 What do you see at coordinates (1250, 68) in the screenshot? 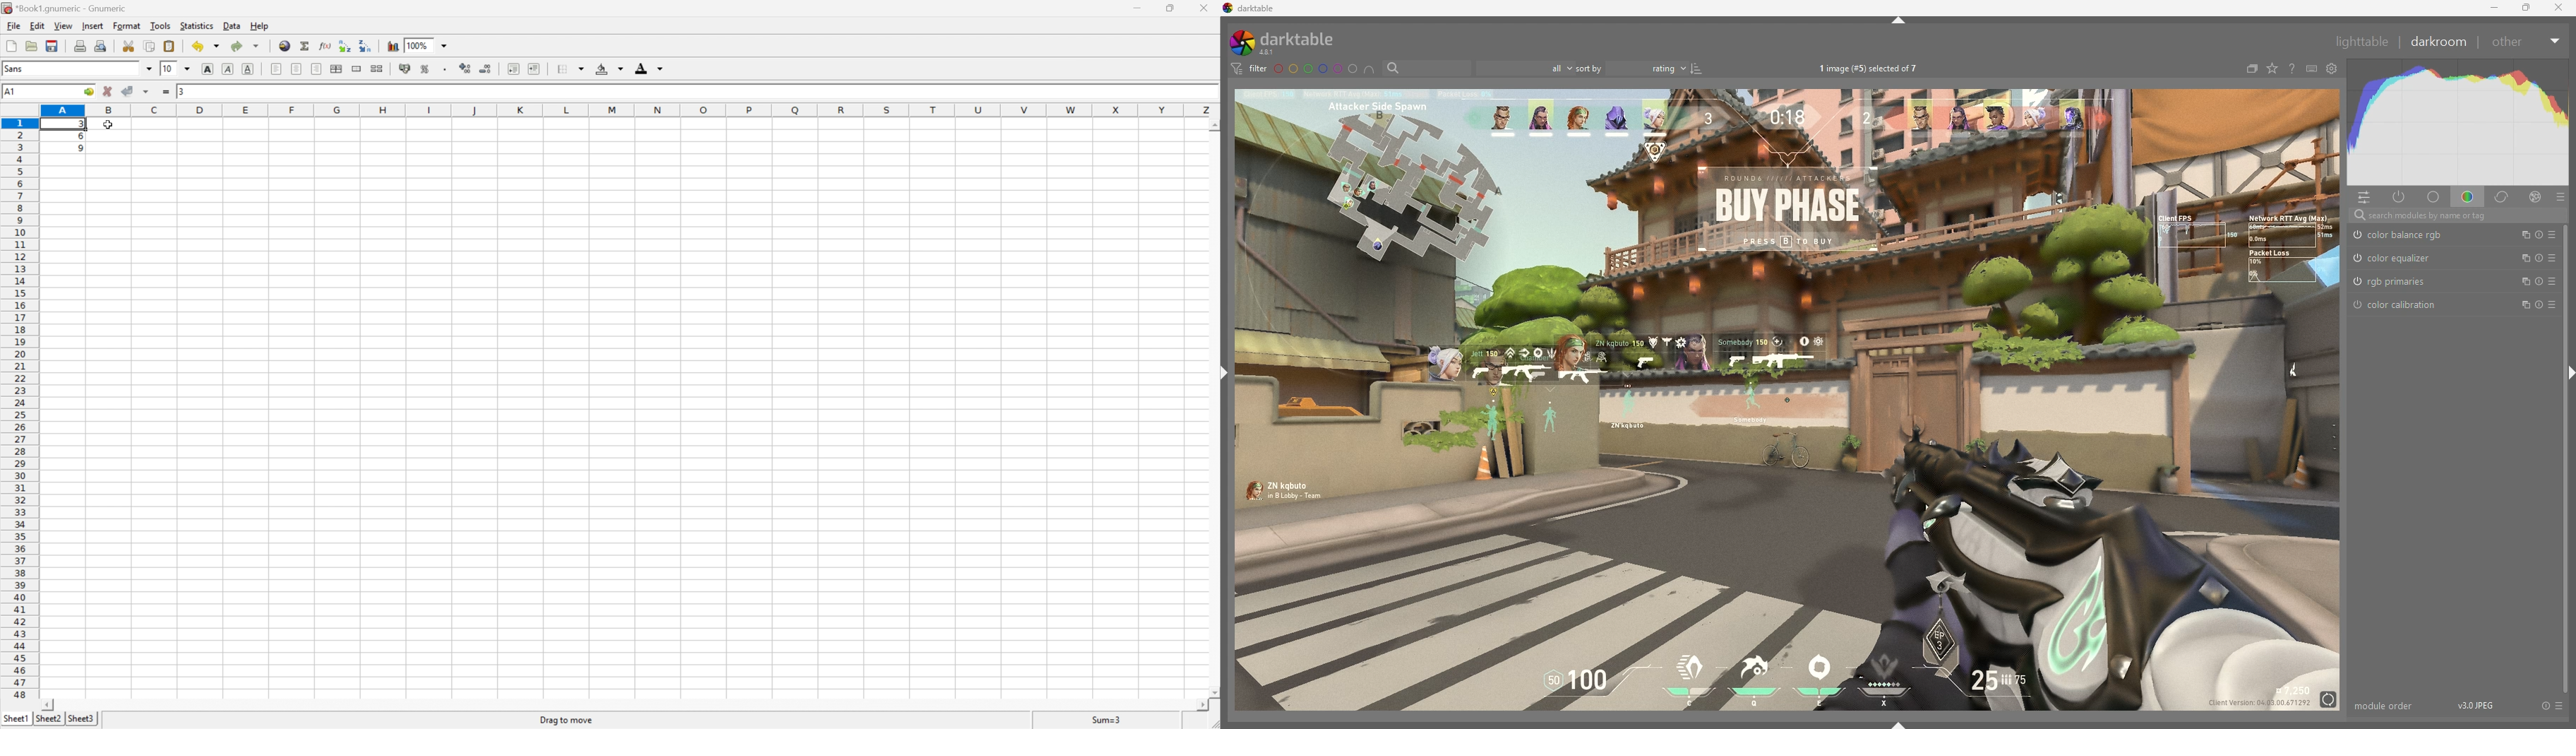
I see `filter` at bounding box center [1250, 68].